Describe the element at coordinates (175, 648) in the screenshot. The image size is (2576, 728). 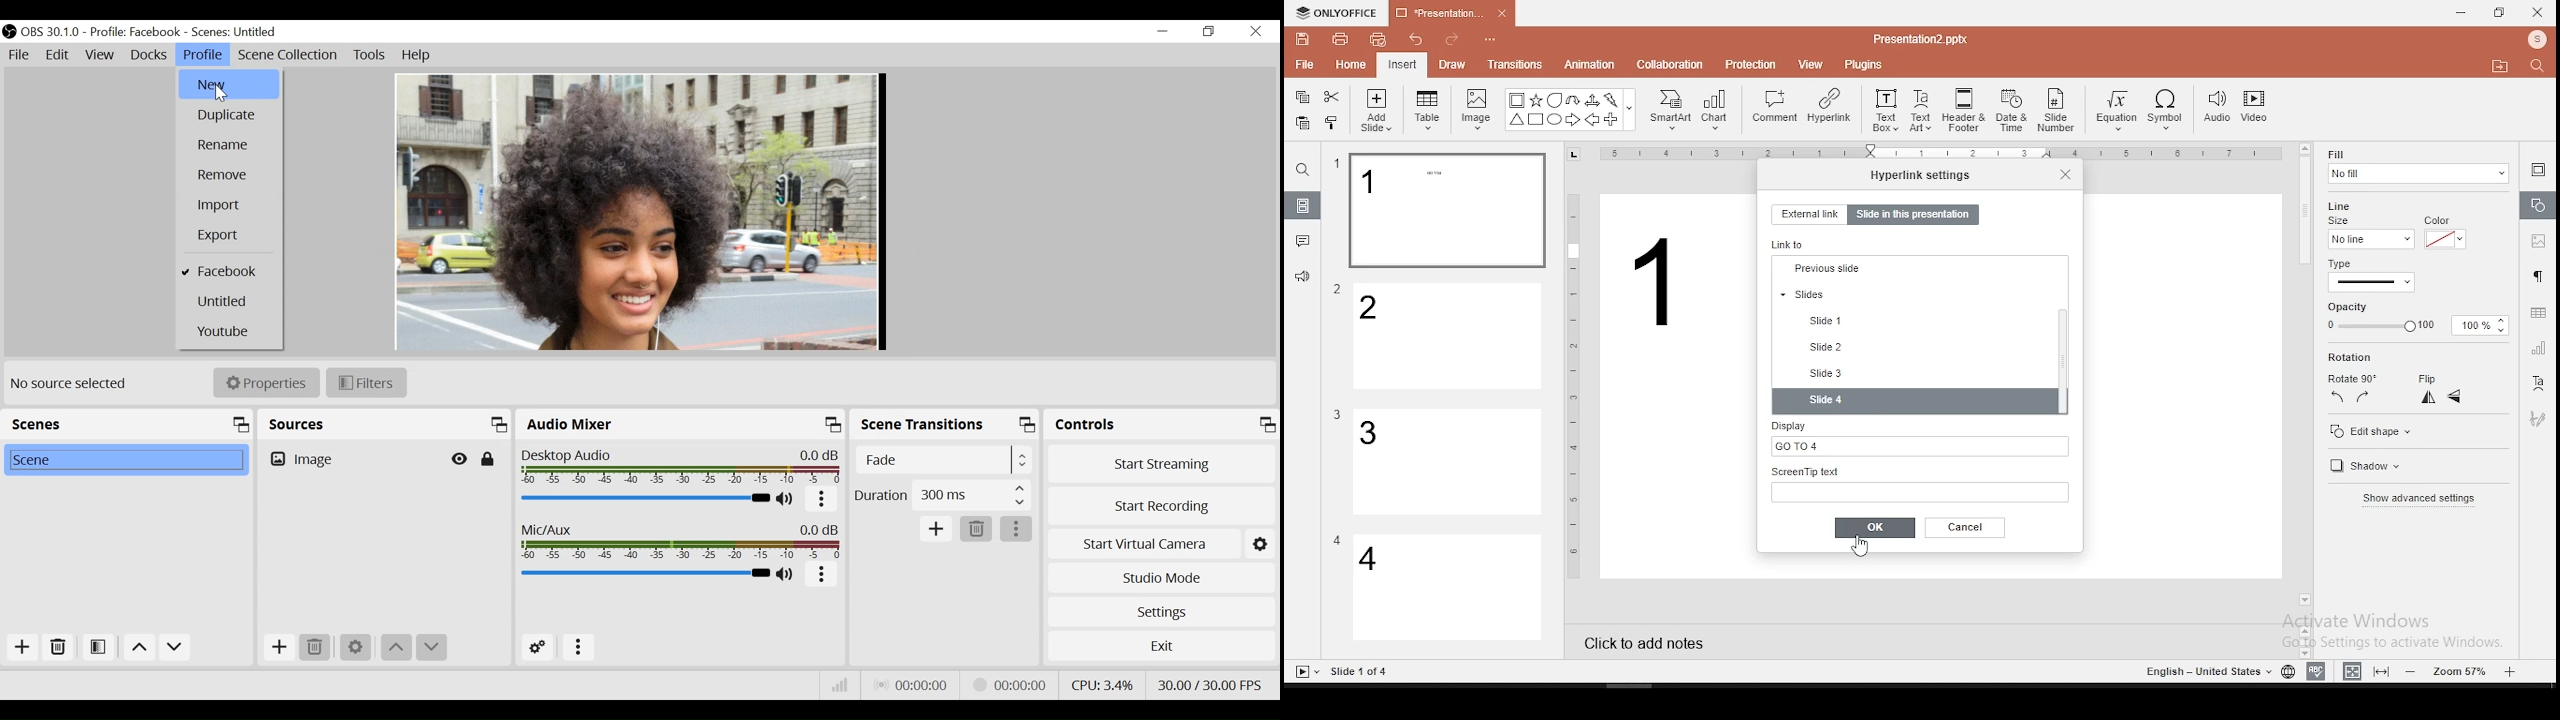
I see `move down` at that location.